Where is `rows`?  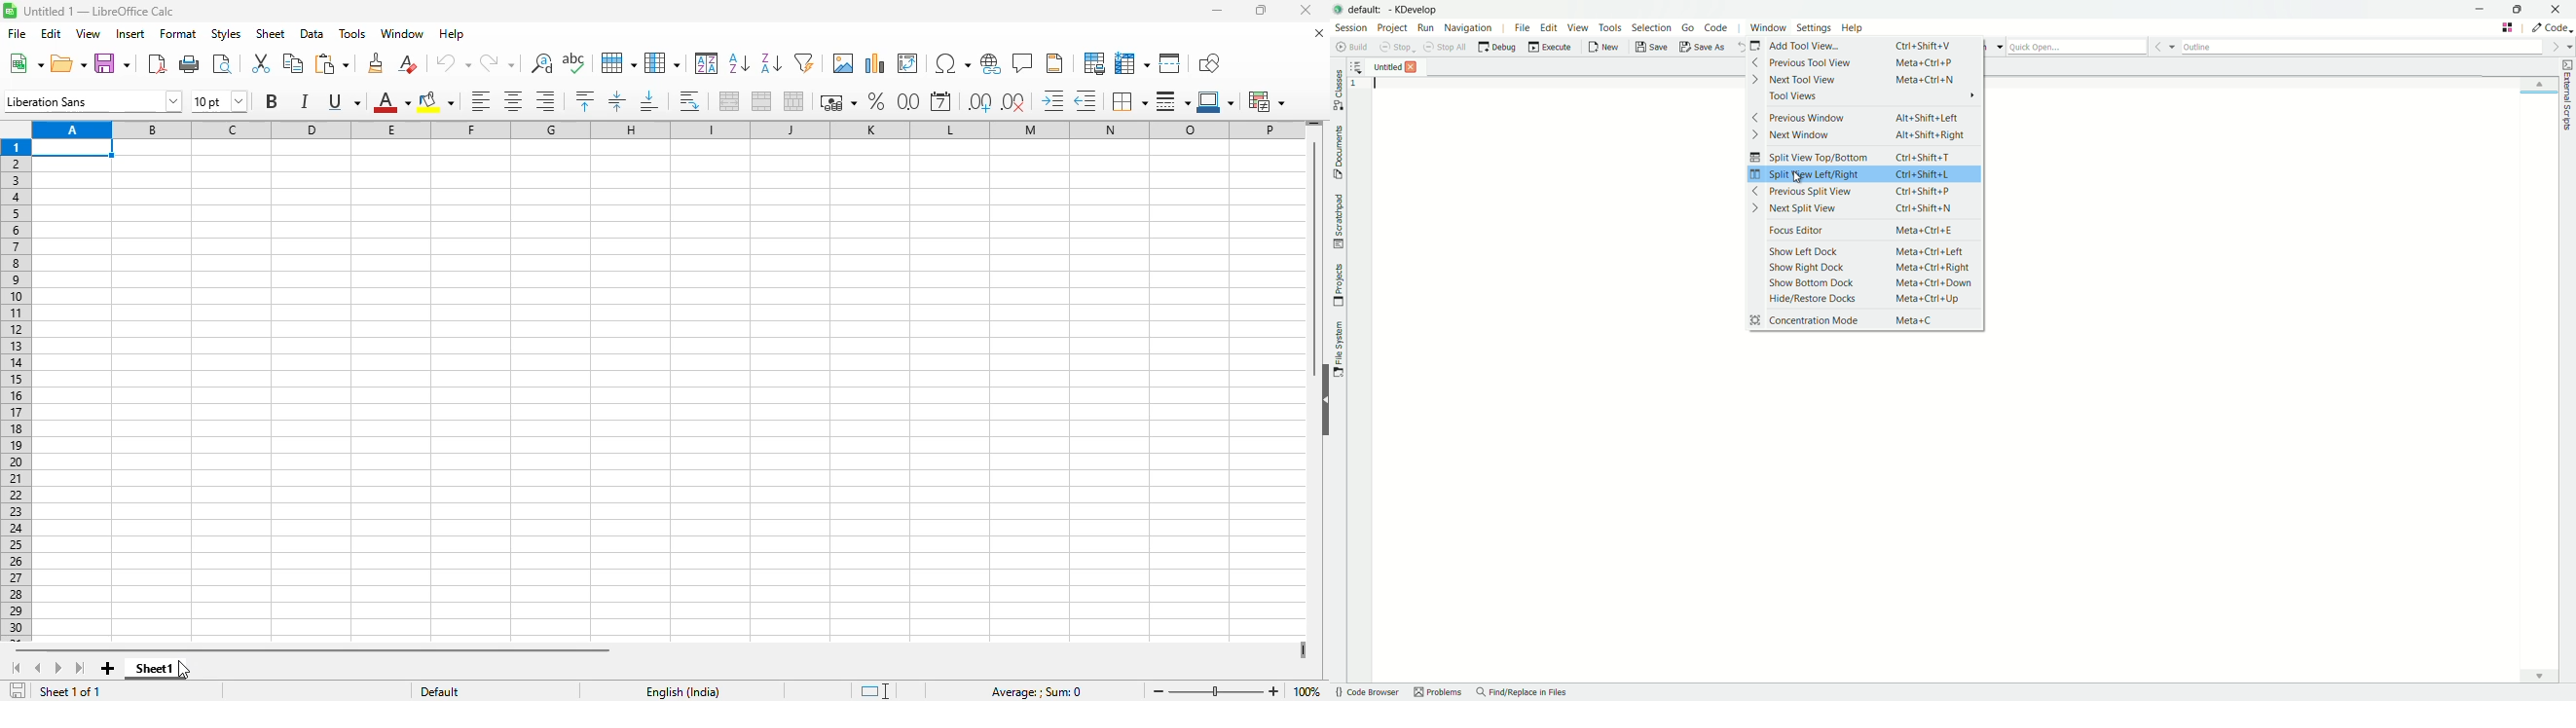 rows is located at coordinates (16, 390).